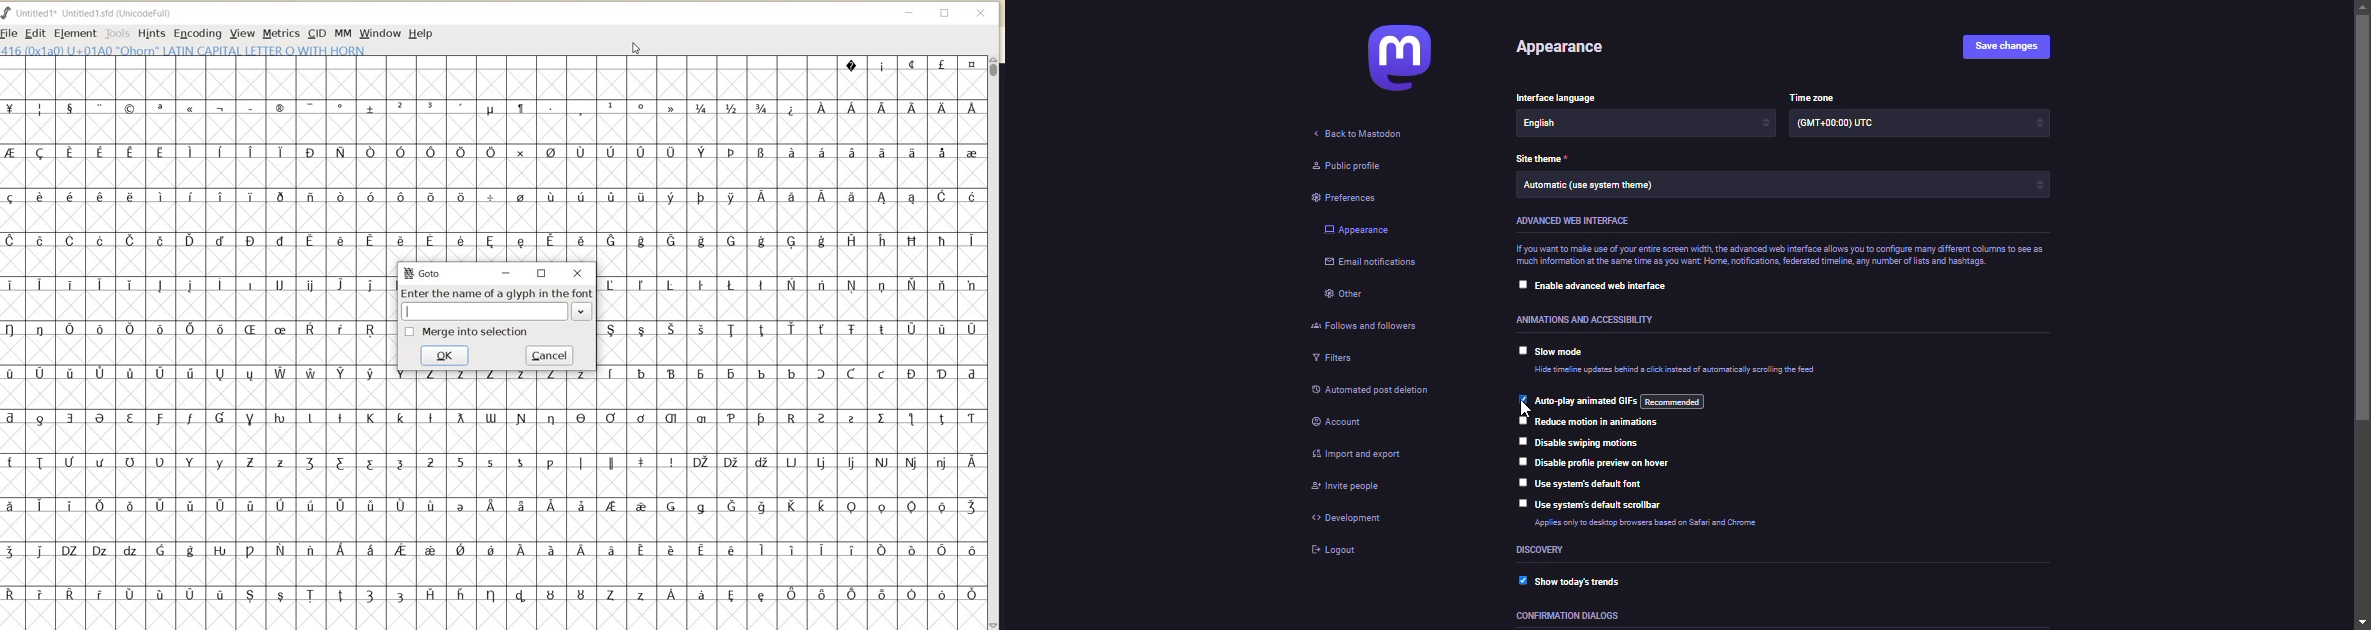 This screenshot has height=644, width=2380. I want to click on appearance, so click(1356, 230).